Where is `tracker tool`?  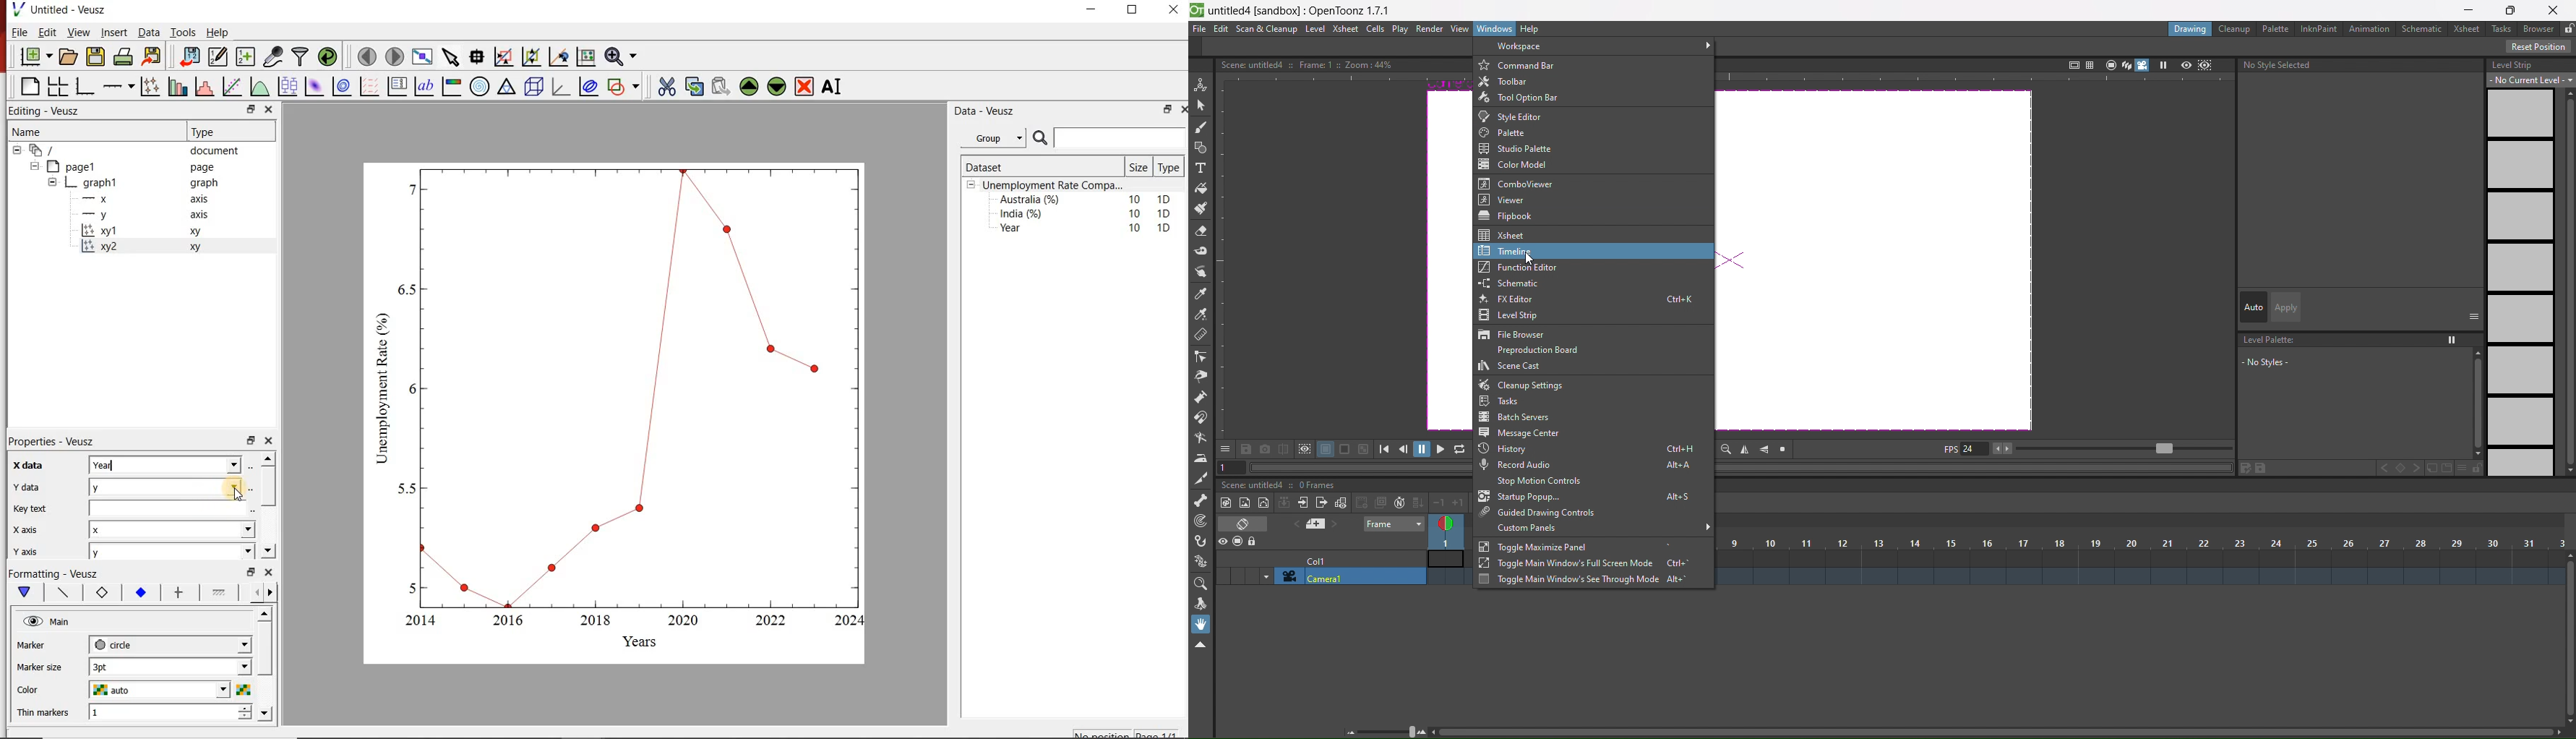
tracker tool is located at coordinates (1202, 521).